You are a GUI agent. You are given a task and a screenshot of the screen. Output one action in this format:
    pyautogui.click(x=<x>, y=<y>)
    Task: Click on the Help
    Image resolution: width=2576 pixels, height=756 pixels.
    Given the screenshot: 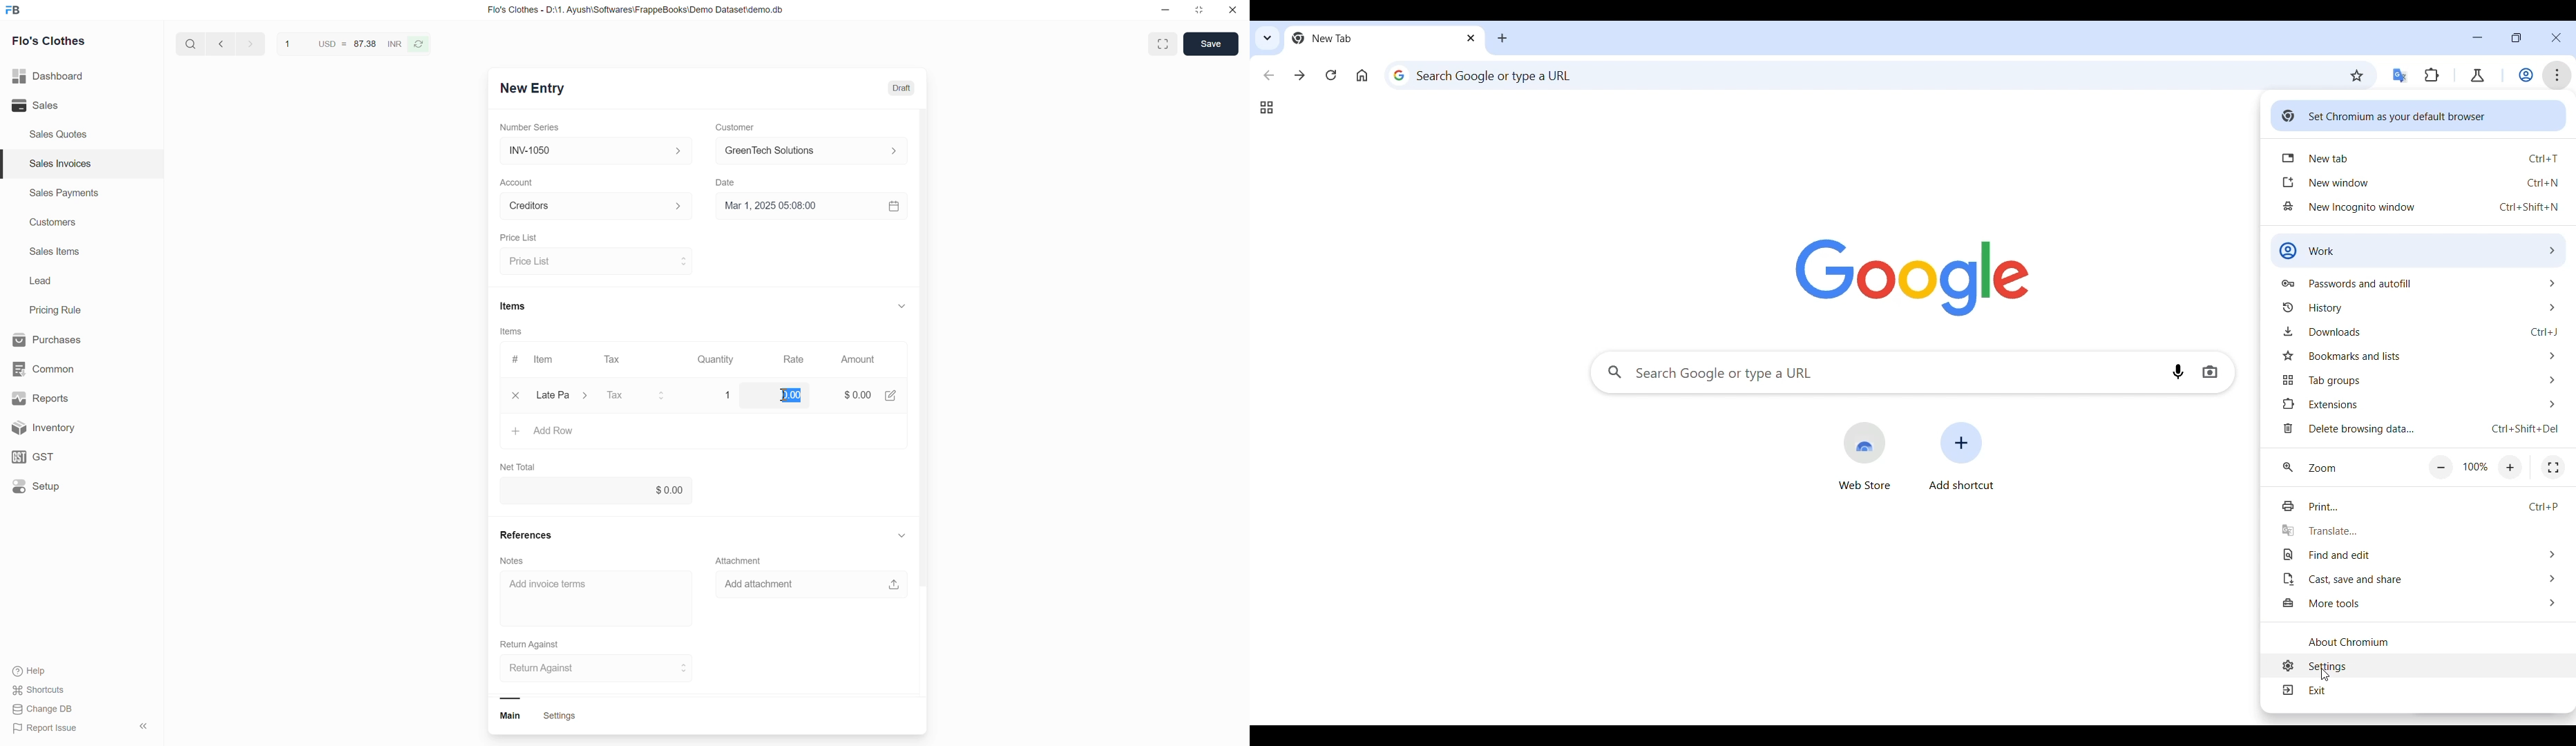 What is the action you would take?
    pyautogui.click(x=53, y=671)
    